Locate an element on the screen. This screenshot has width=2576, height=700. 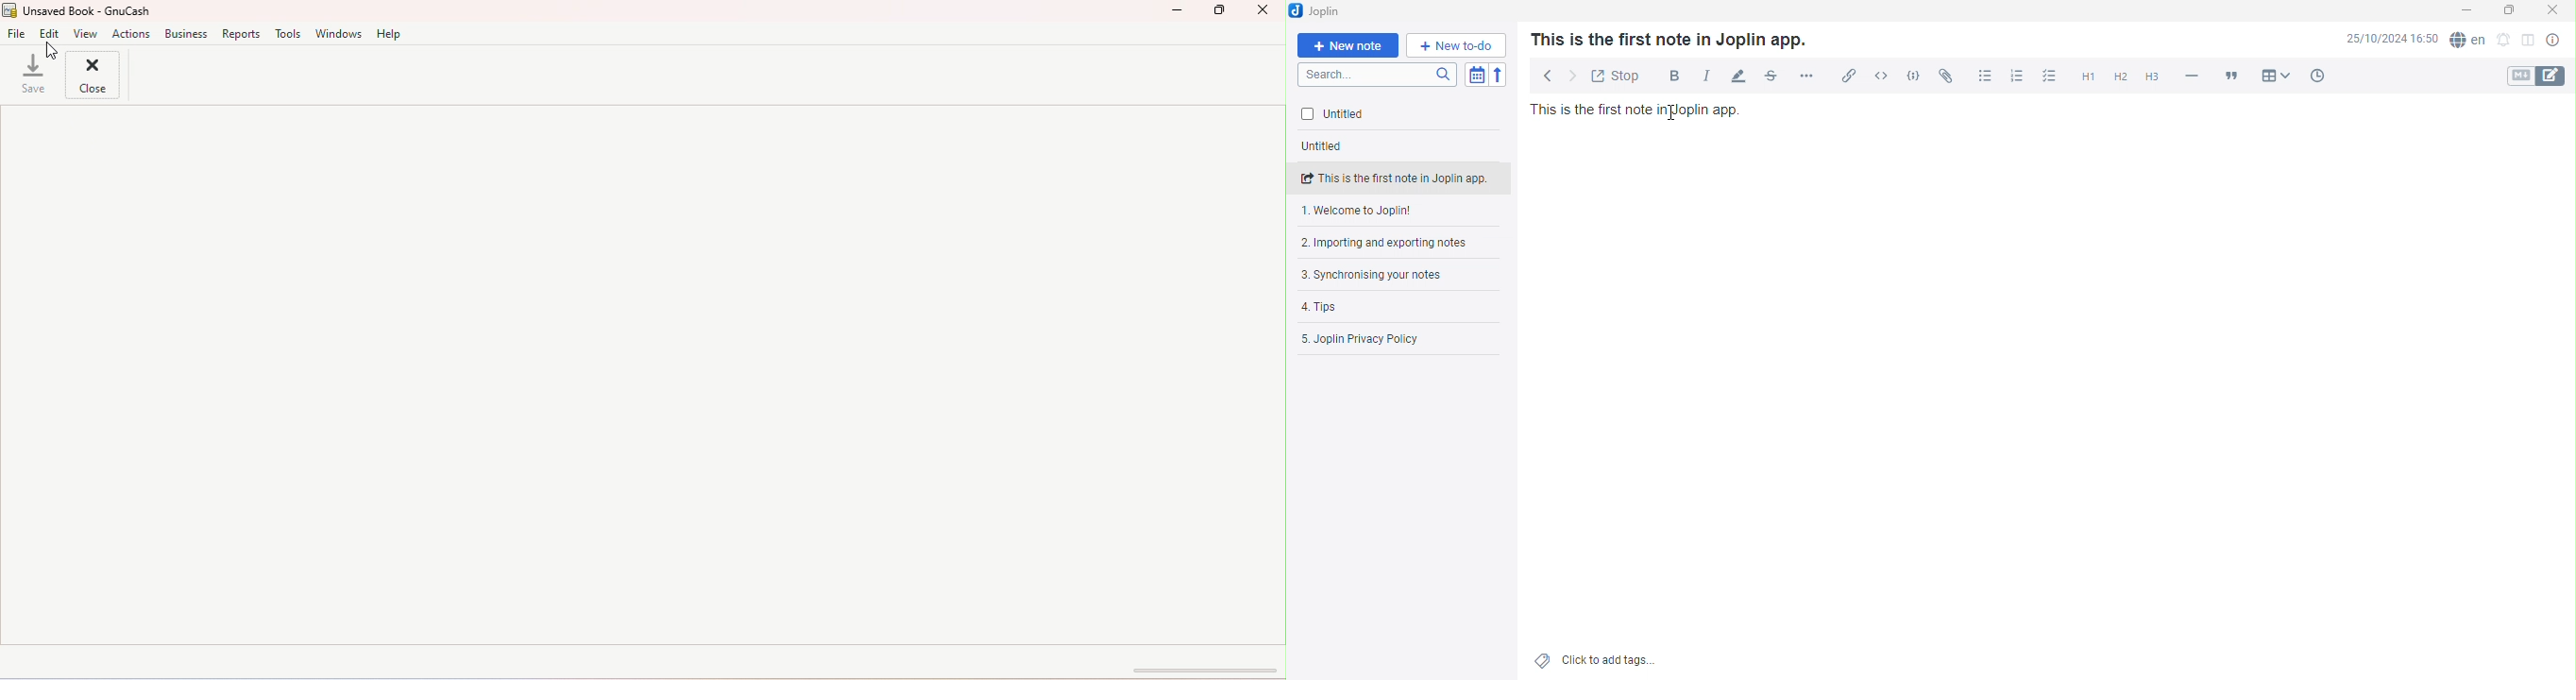
Horizontal line is located at coordinates (2192, 76).